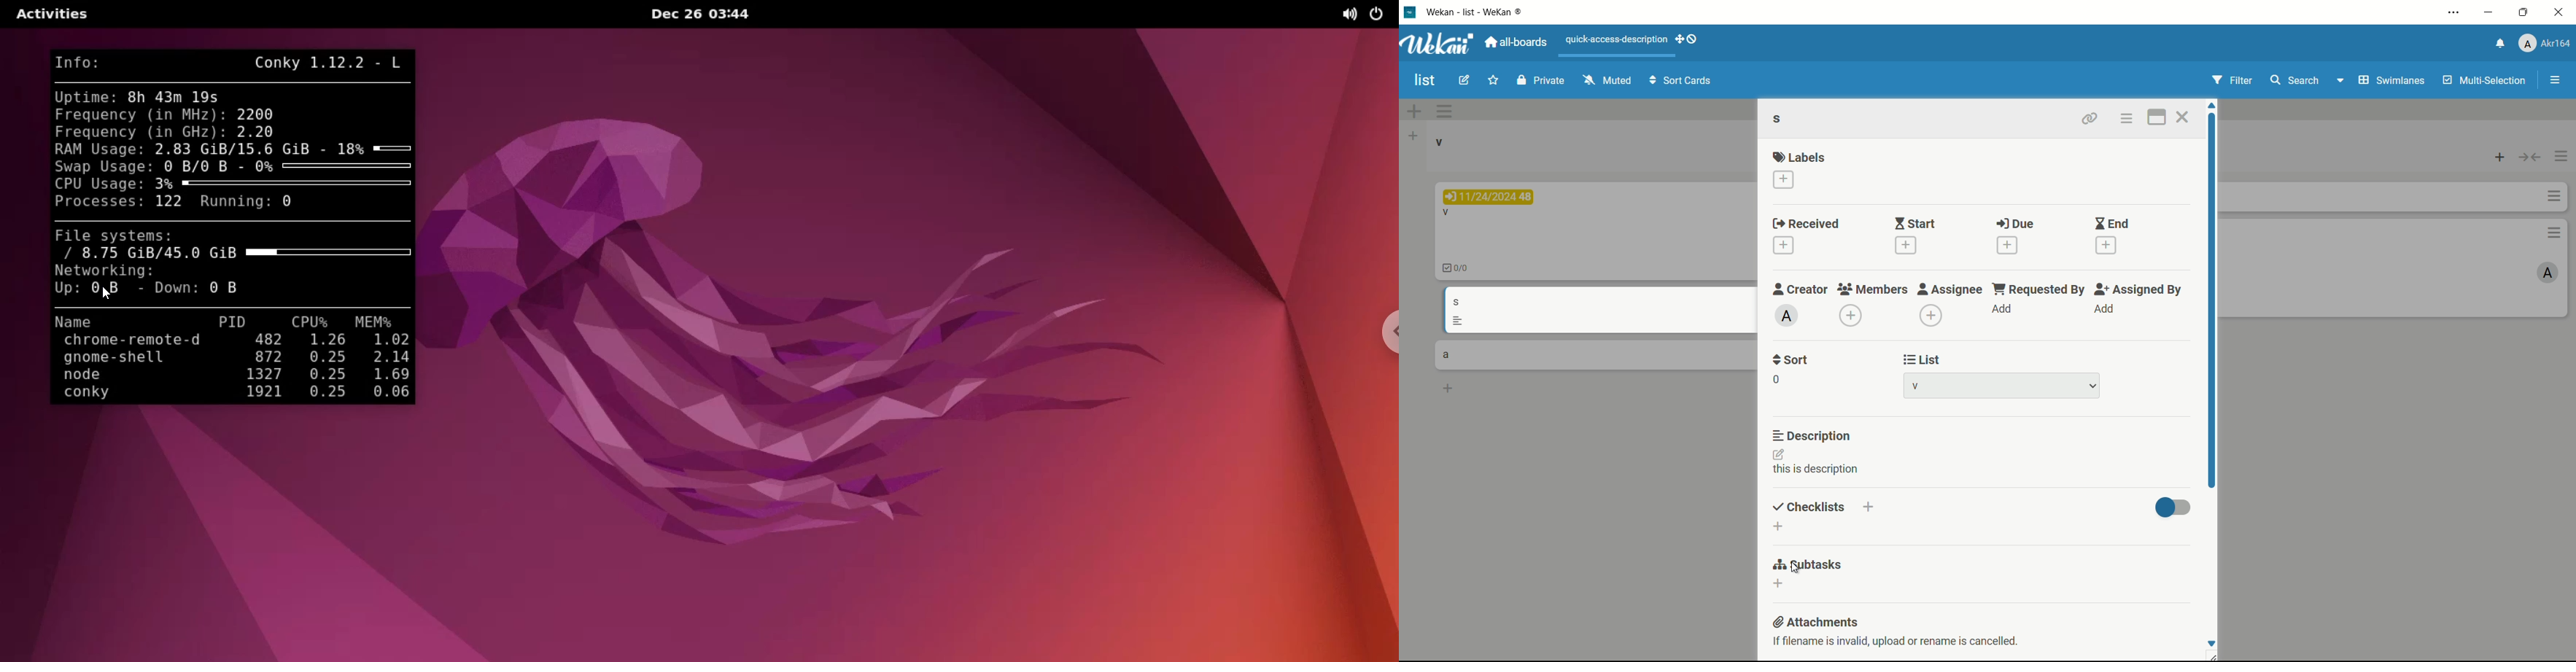 This screenshot has width=2576, height=672. Describe the element at coordinates (2232, 80) in the screenshot. I see `filter` at that location.